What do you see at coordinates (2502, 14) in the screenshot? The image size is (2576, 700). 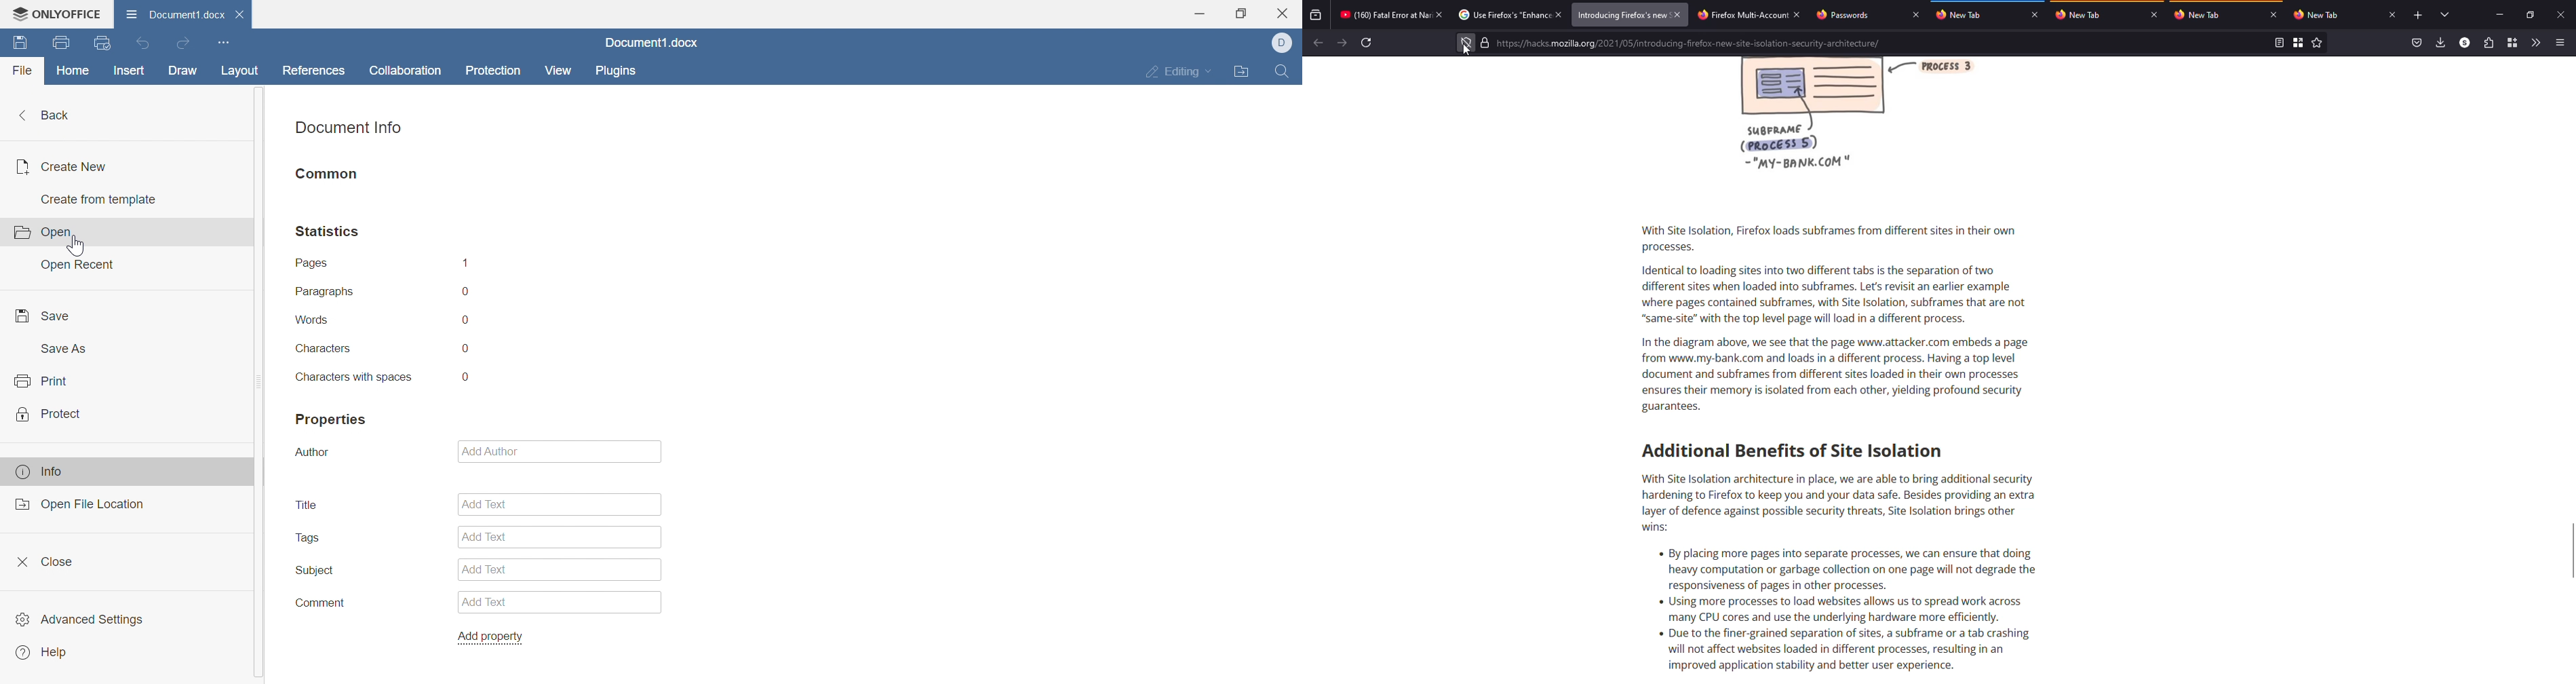 I see `minimize` at bounding box center [2502, 14].